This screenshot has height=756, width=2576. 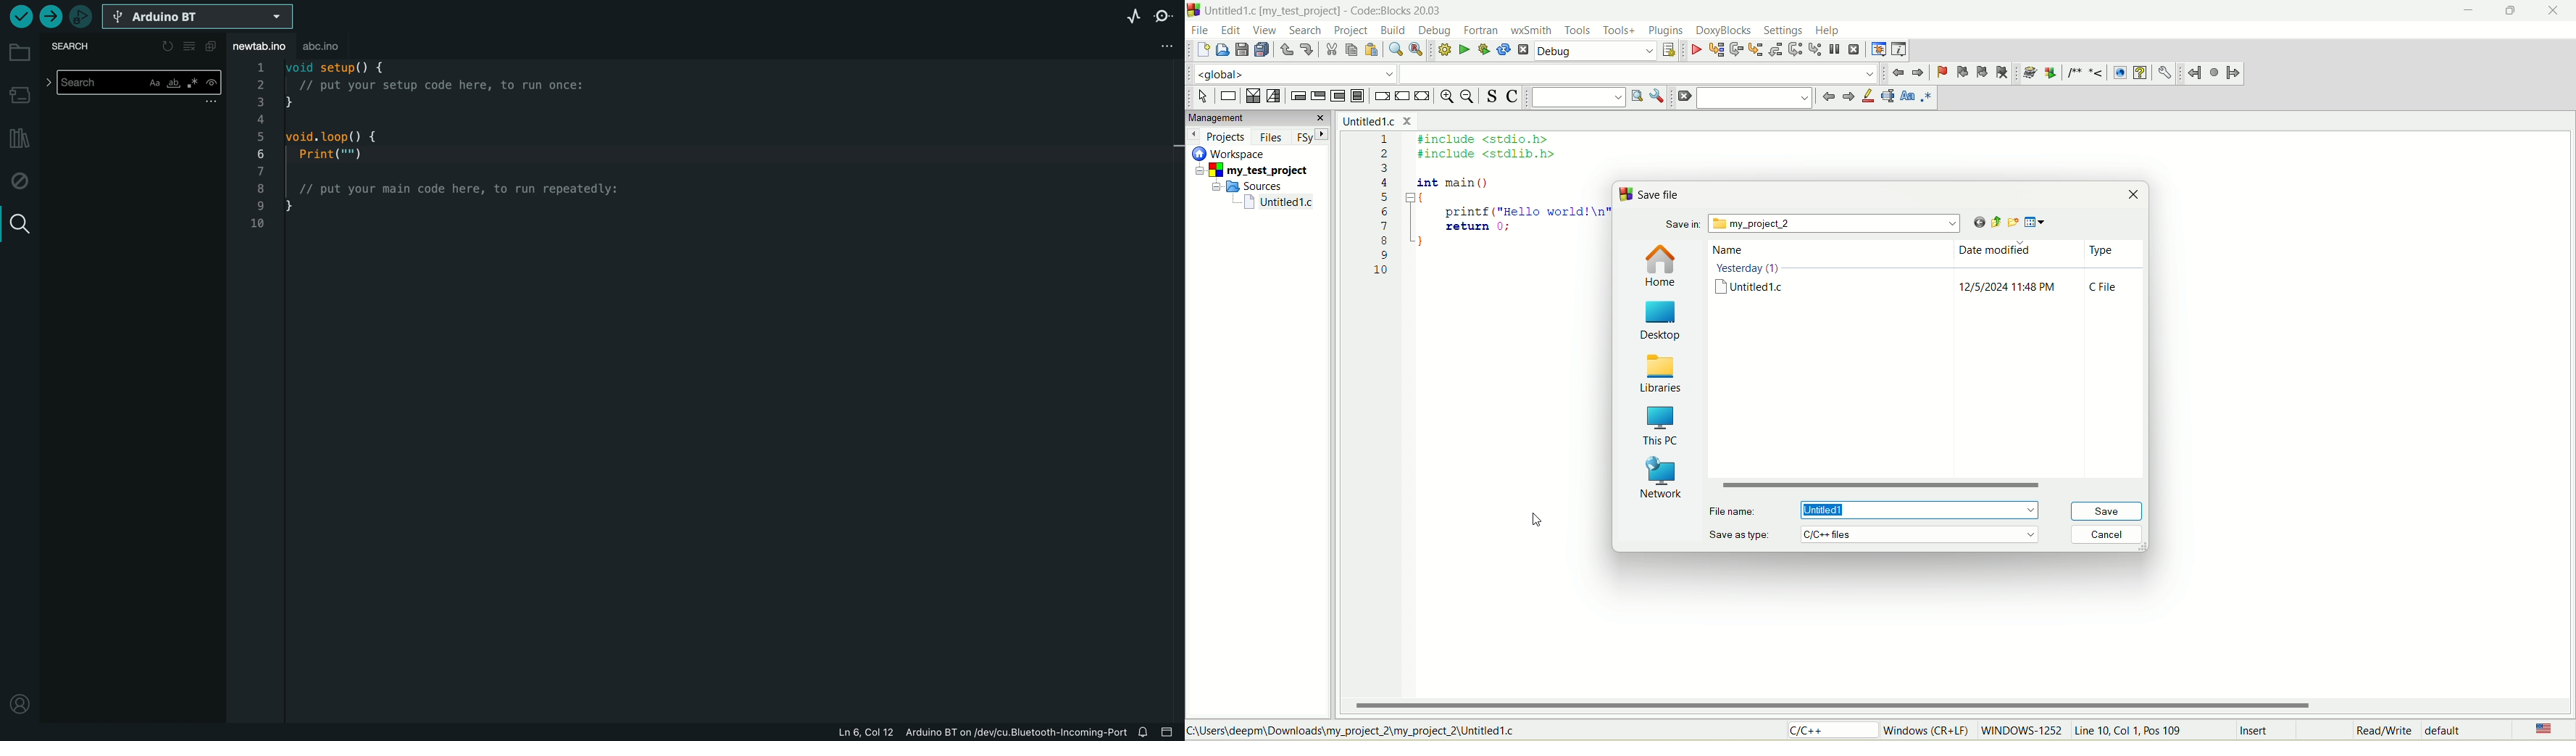 I want to click on build, so click(x=1394, y=31).